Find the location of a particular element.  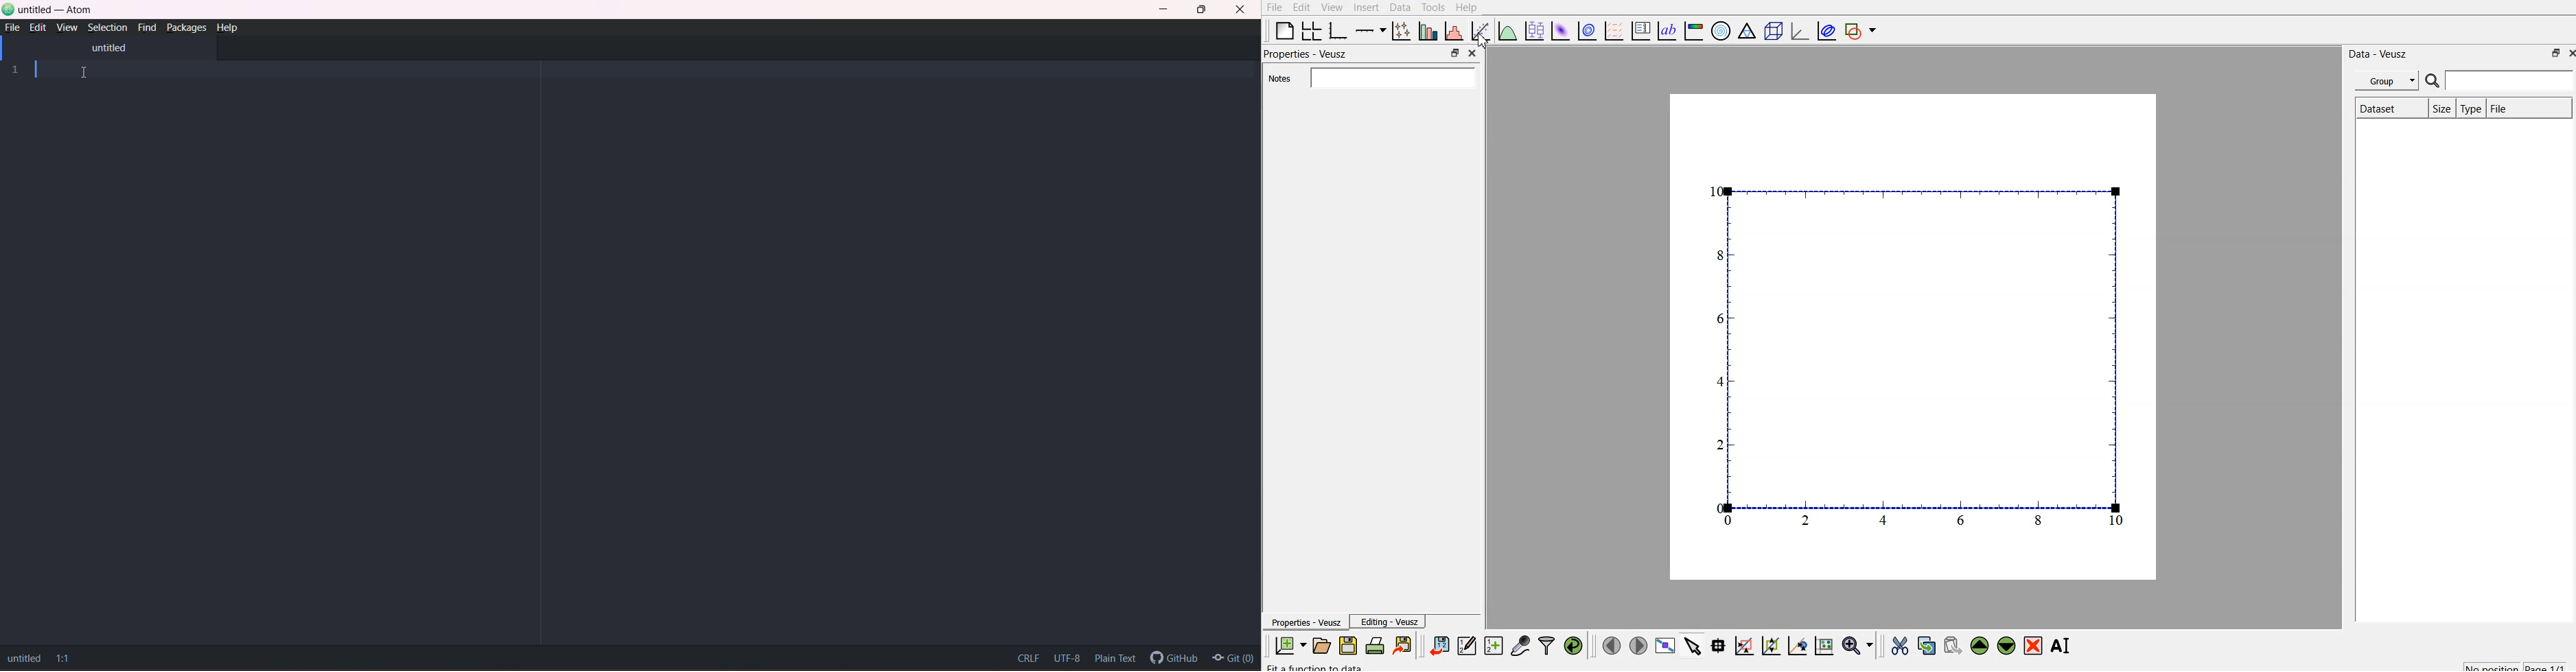

edit and  enter new data sets is located at coordinates (1469, 646).